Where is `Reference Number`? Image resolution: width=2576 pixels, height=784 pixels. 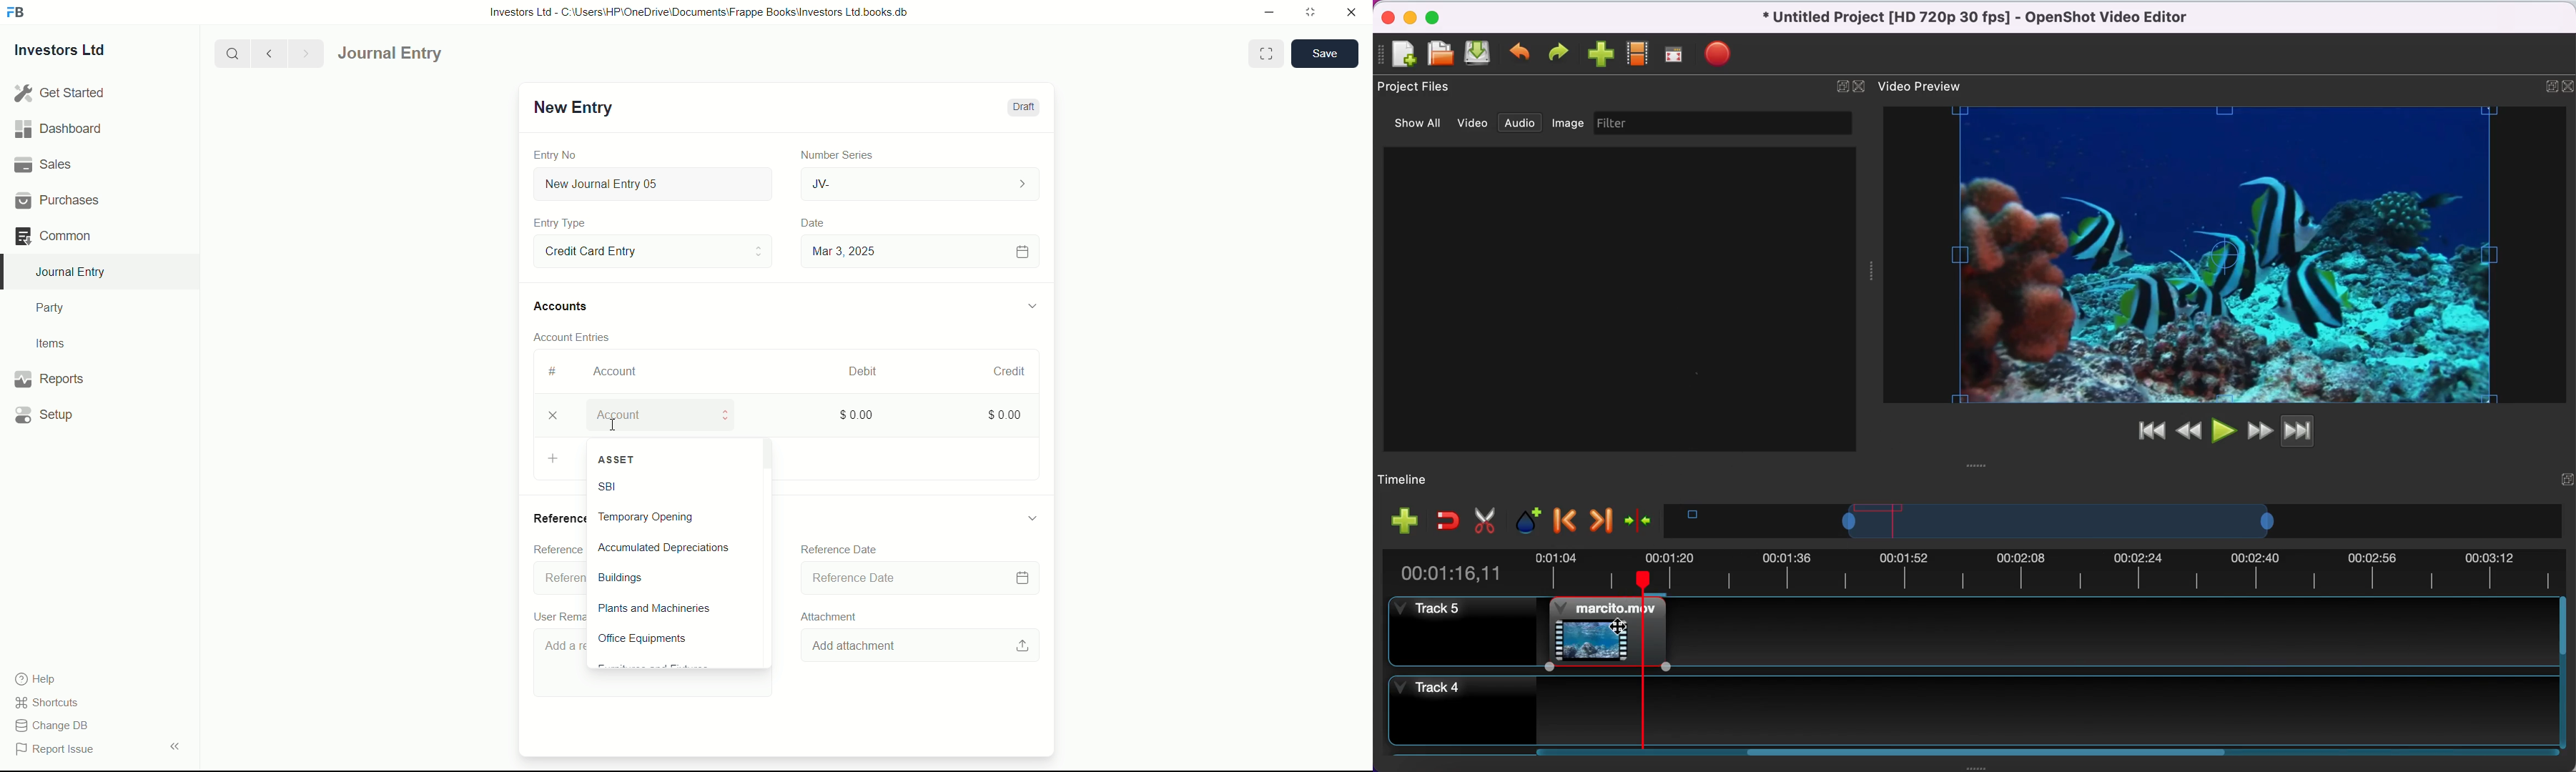 Reference Number is located at coordinates (556, 550).